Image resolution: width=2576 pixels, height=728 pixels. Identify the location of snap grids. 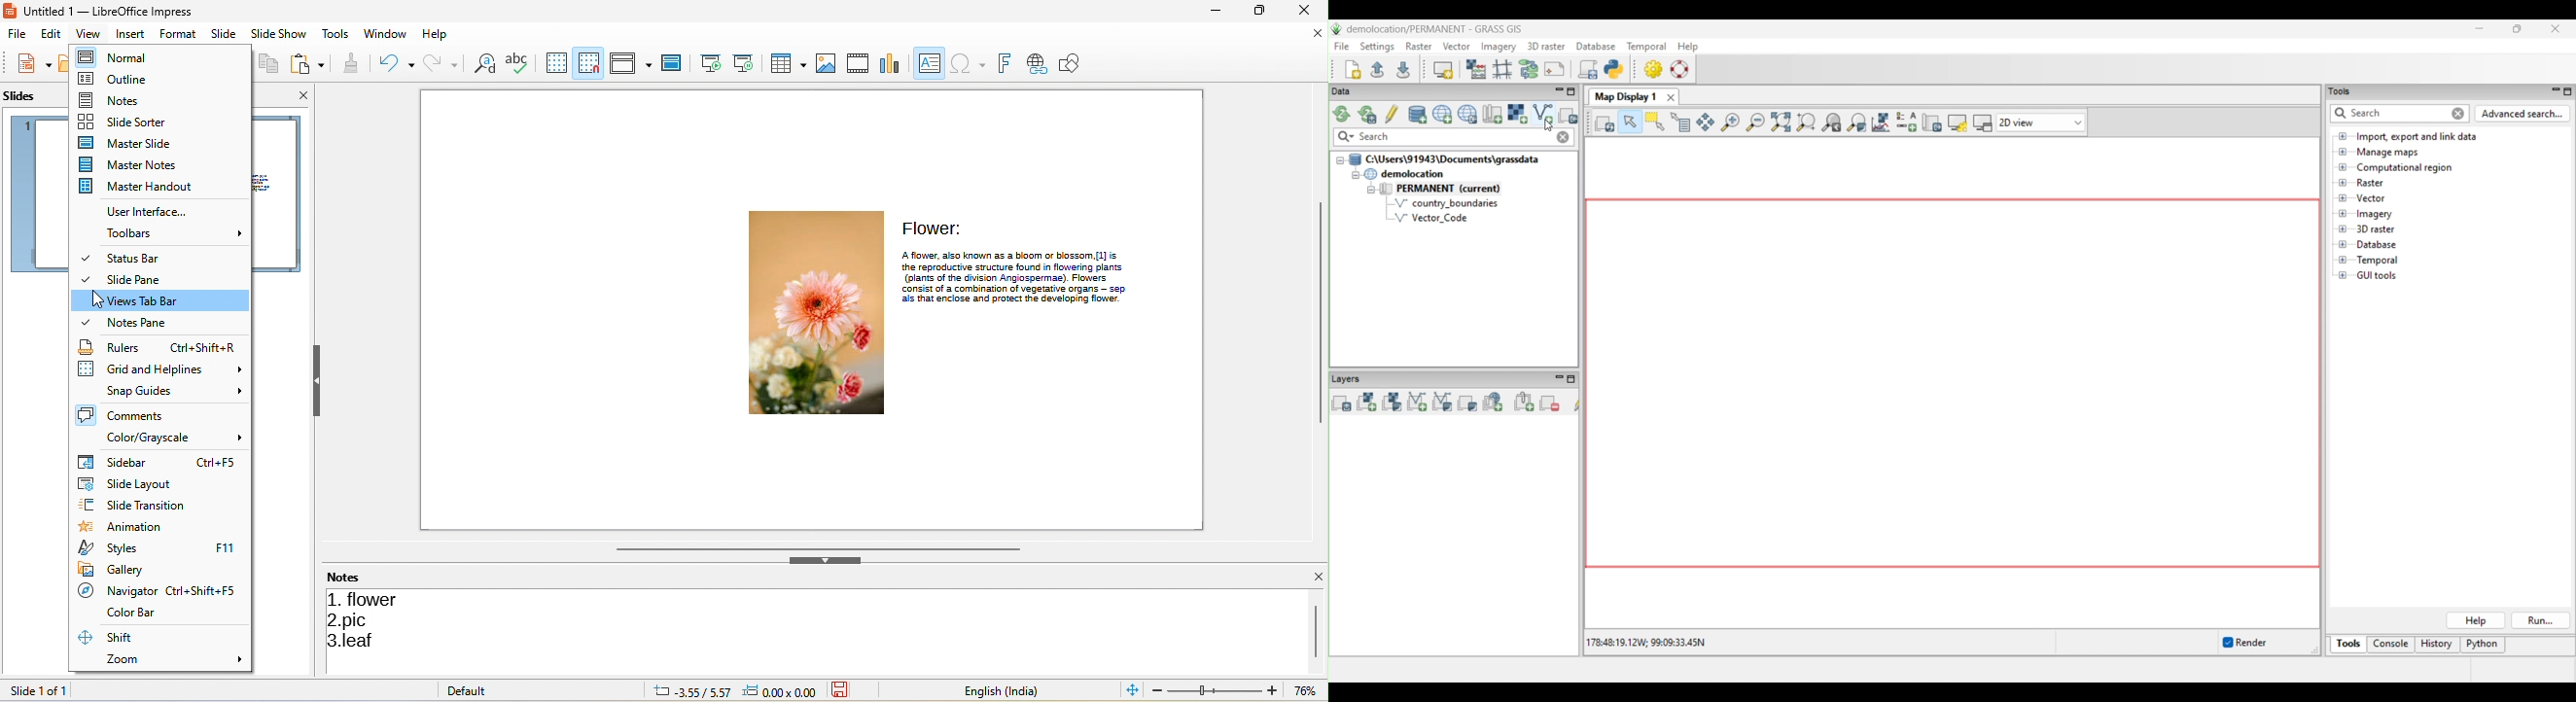
(590, 63).